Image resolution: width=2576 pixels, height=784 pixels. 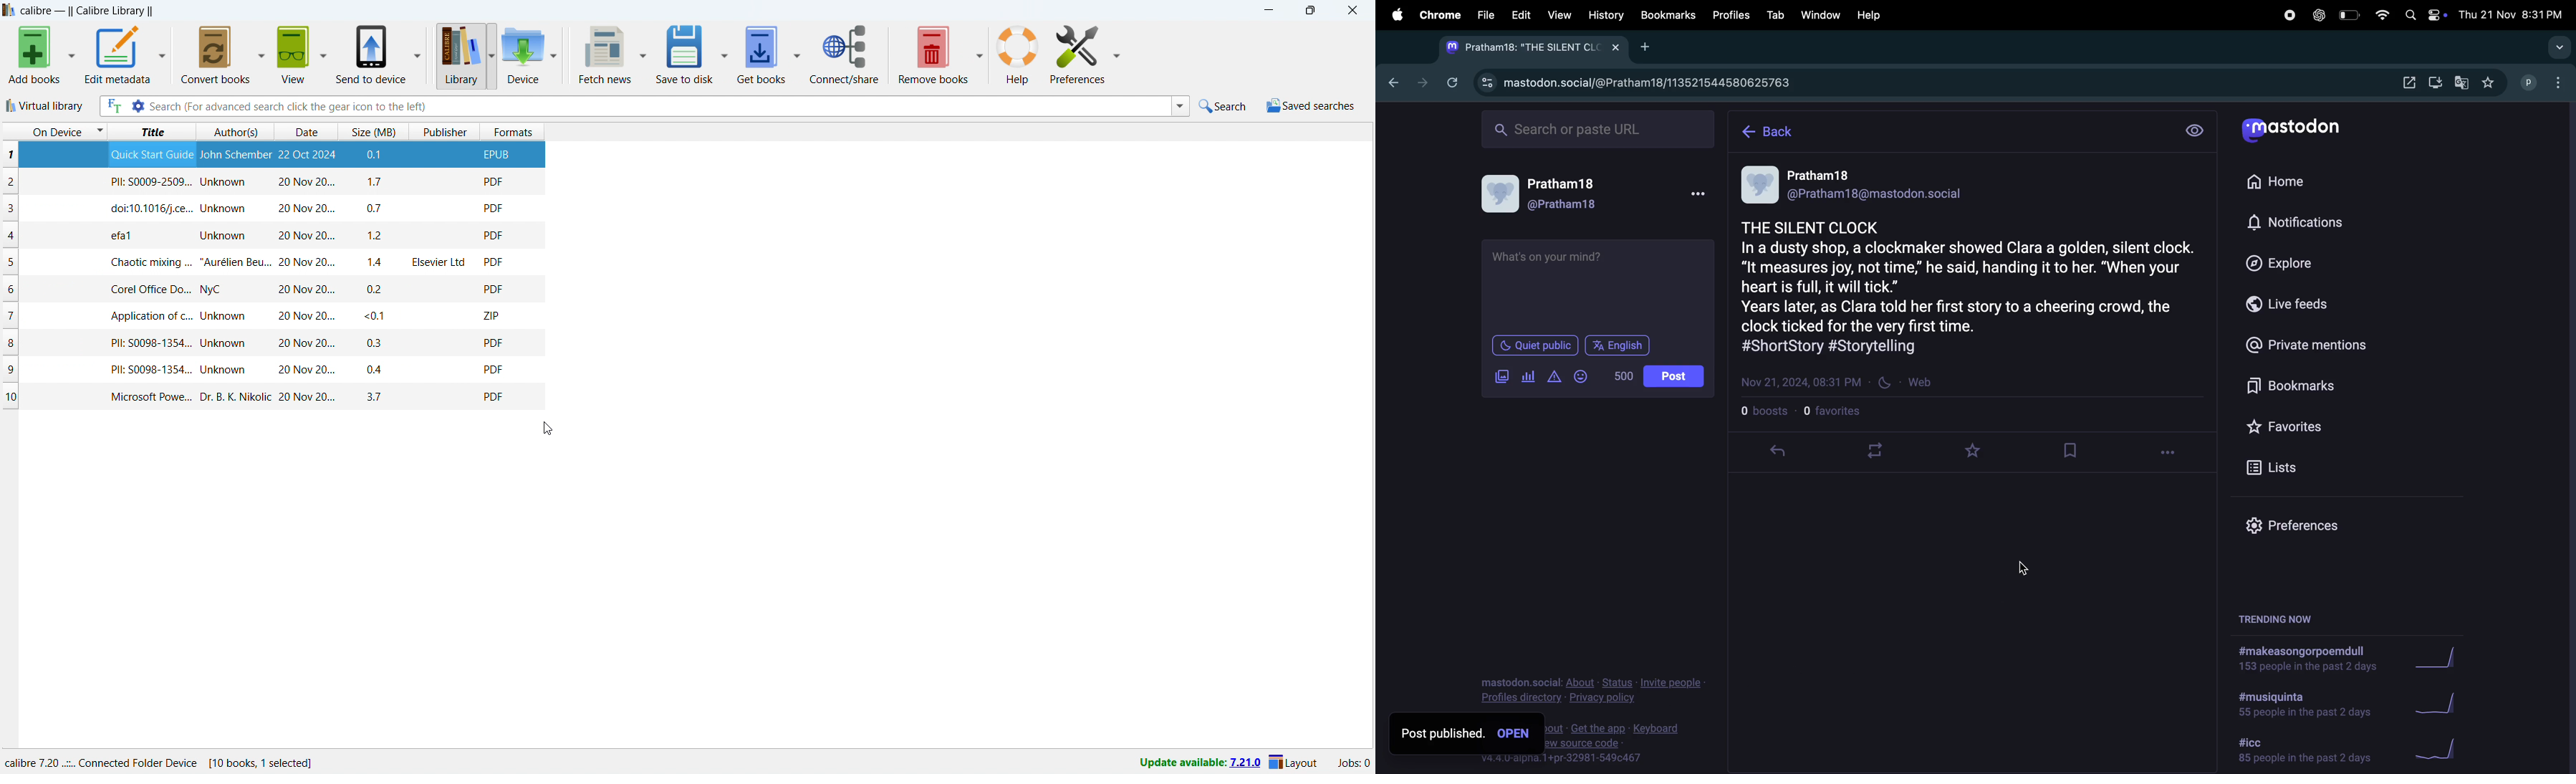 What do you see at coordinates (138, 105) in the screenshot?
I see `advanced search` at bounding box center [138, 105].